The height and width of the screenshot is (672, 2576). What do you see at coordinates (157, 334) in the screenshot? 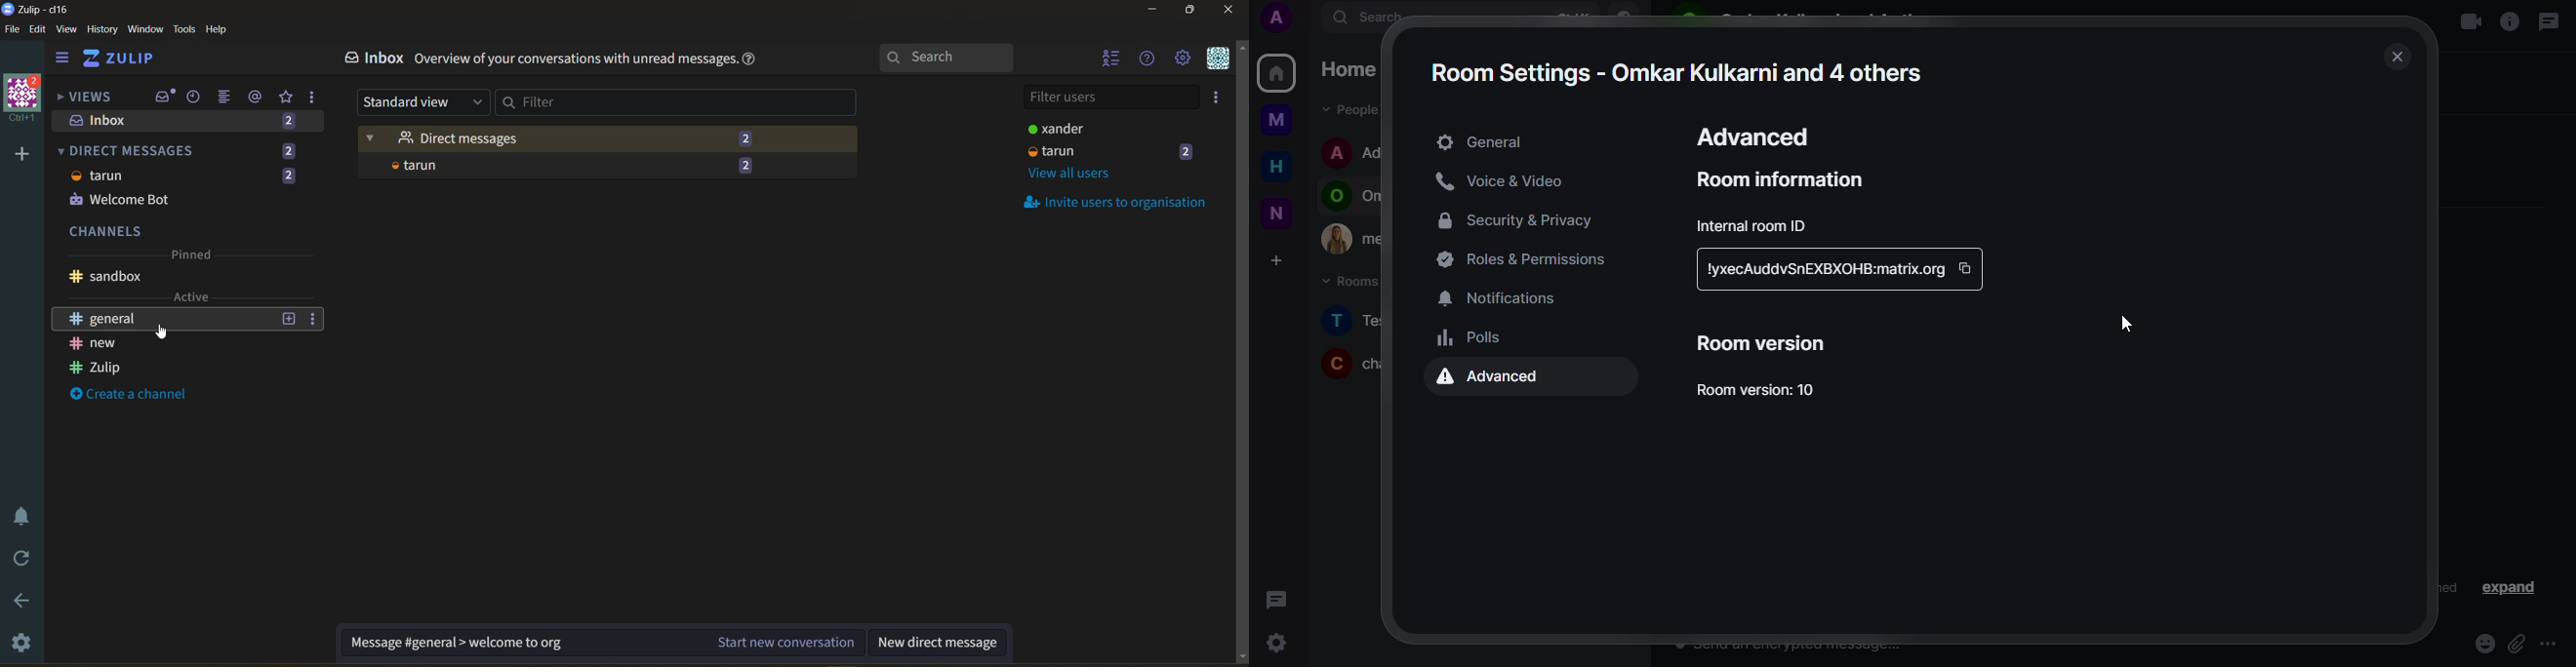
I see `` at bounding box center [157, 334].